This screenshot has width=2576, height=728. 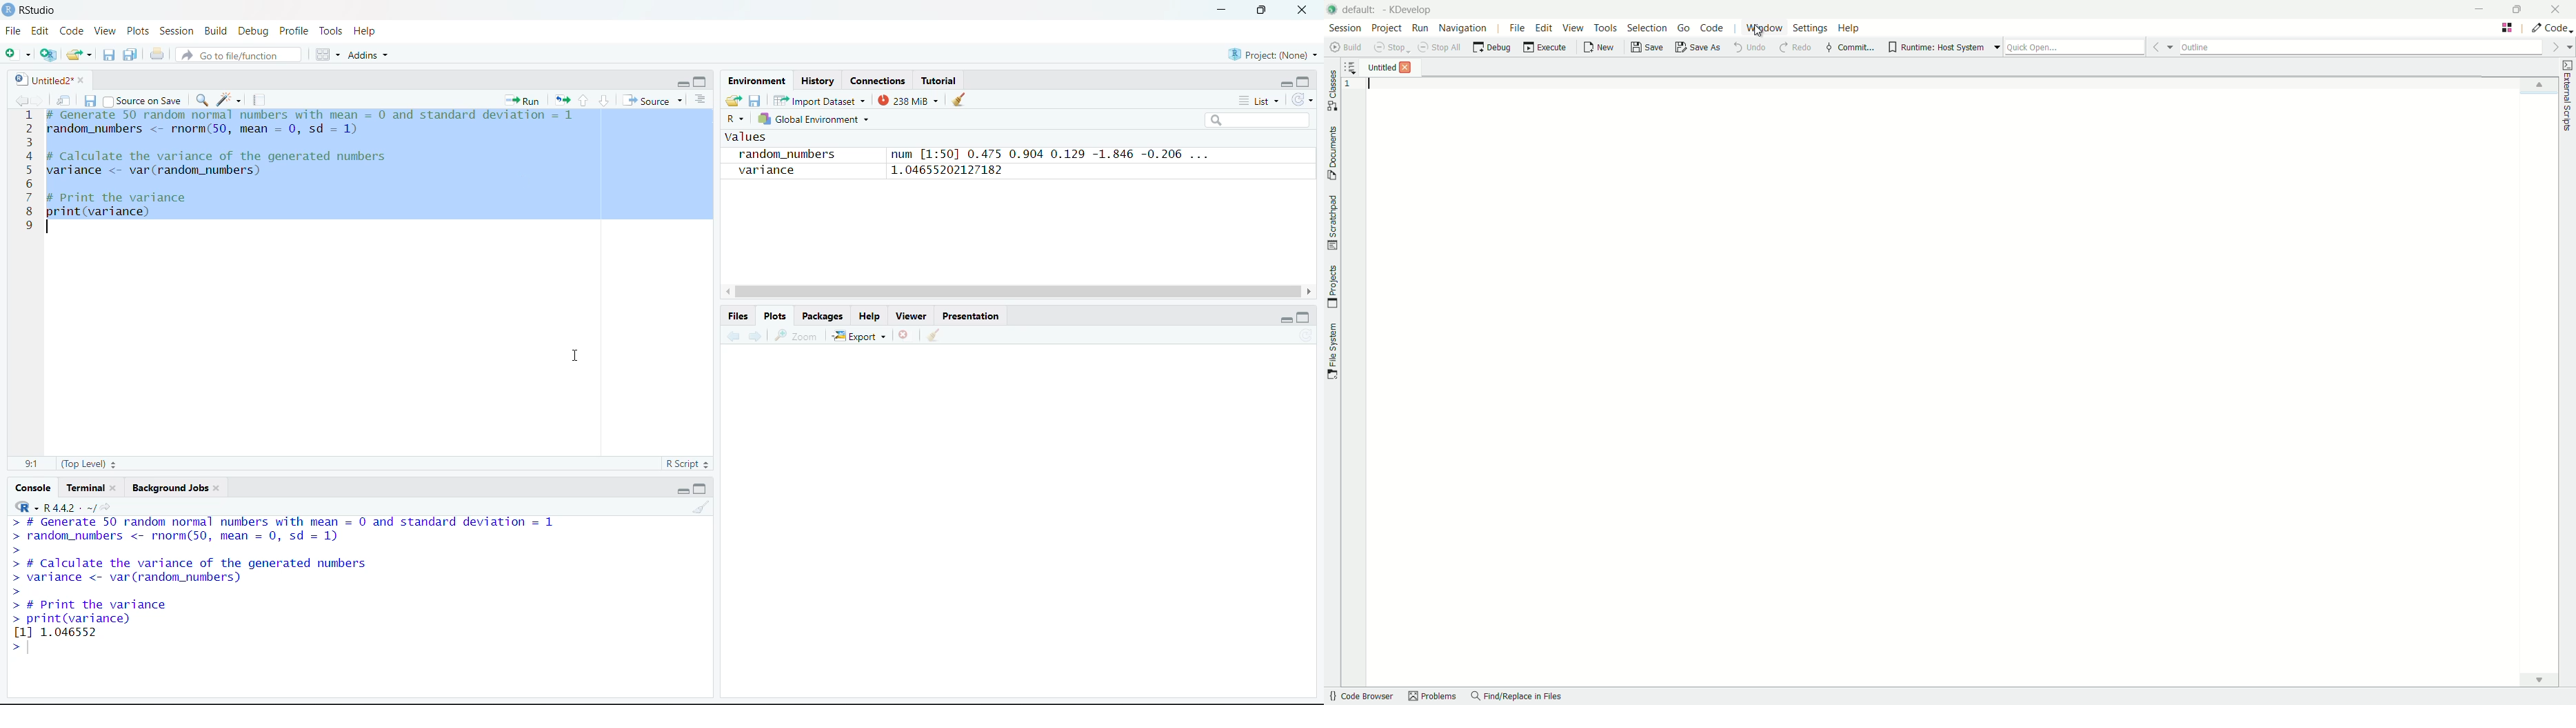 What do you see at coordinates (367, 55) in the screenshot?
I see `Addins` at bounding box center [367, 55].